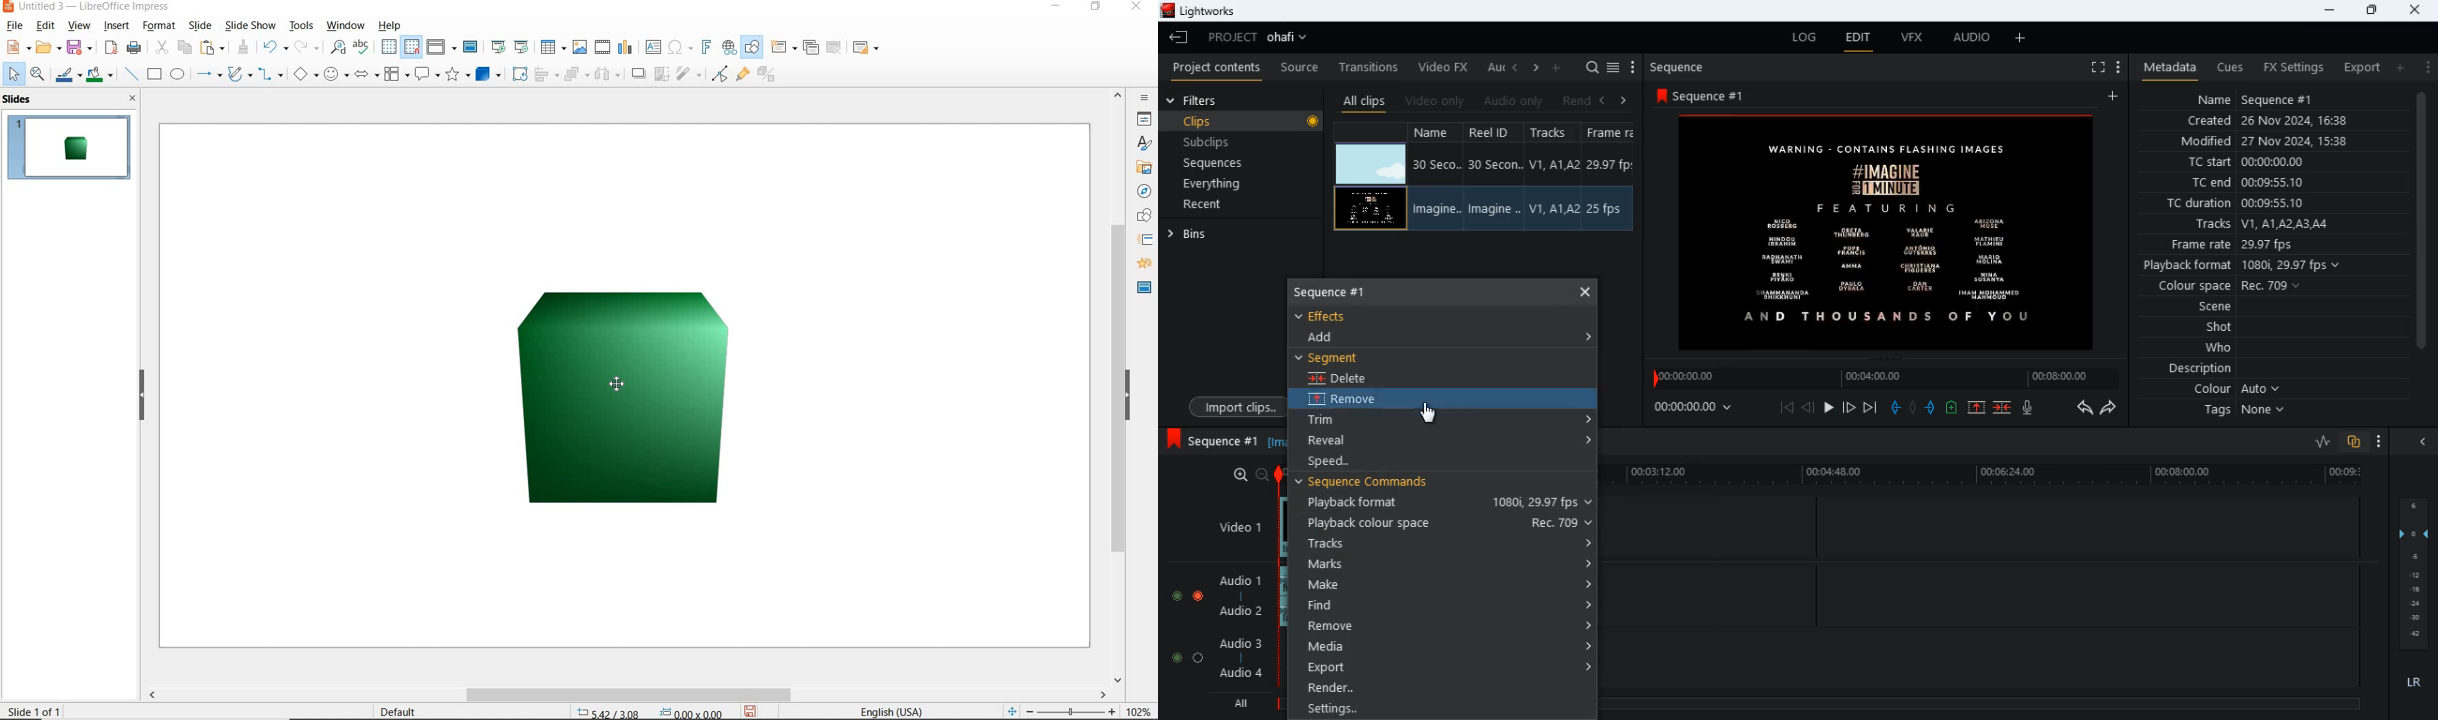  I want to click on bins, so click(1209, 236).